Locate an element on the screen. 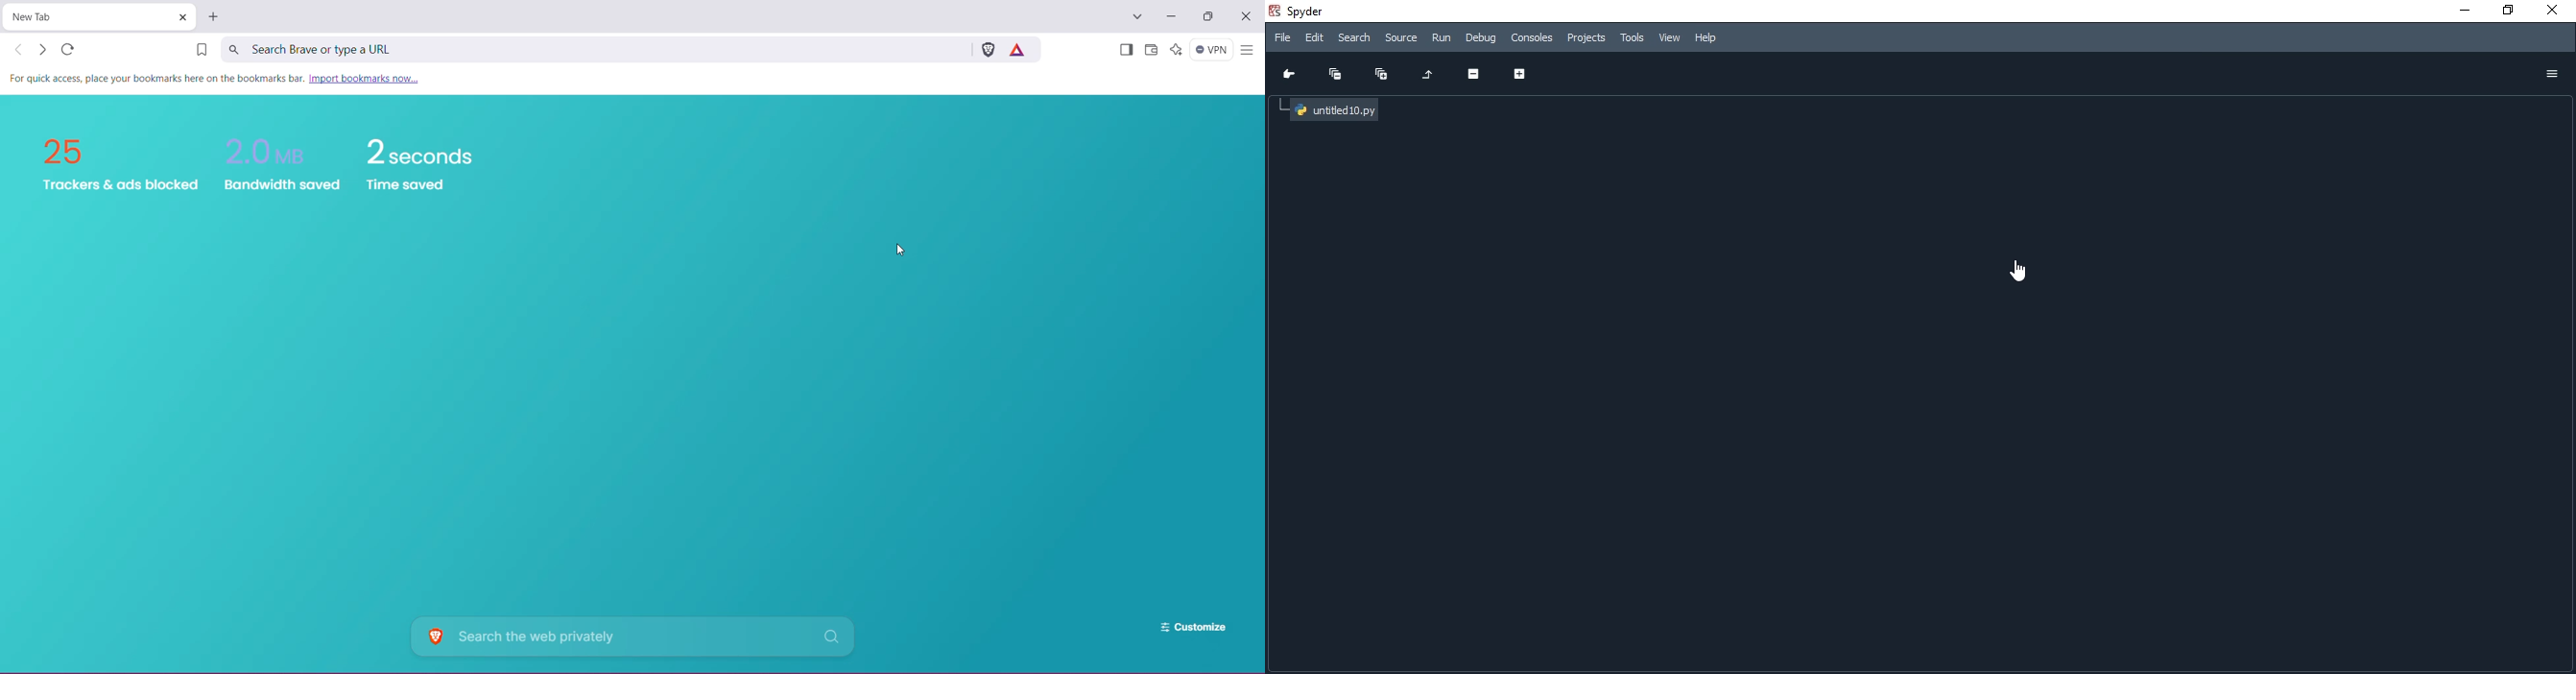 The image size is (2576, 700). untitled10.py is located at coordinates (1328, 110).